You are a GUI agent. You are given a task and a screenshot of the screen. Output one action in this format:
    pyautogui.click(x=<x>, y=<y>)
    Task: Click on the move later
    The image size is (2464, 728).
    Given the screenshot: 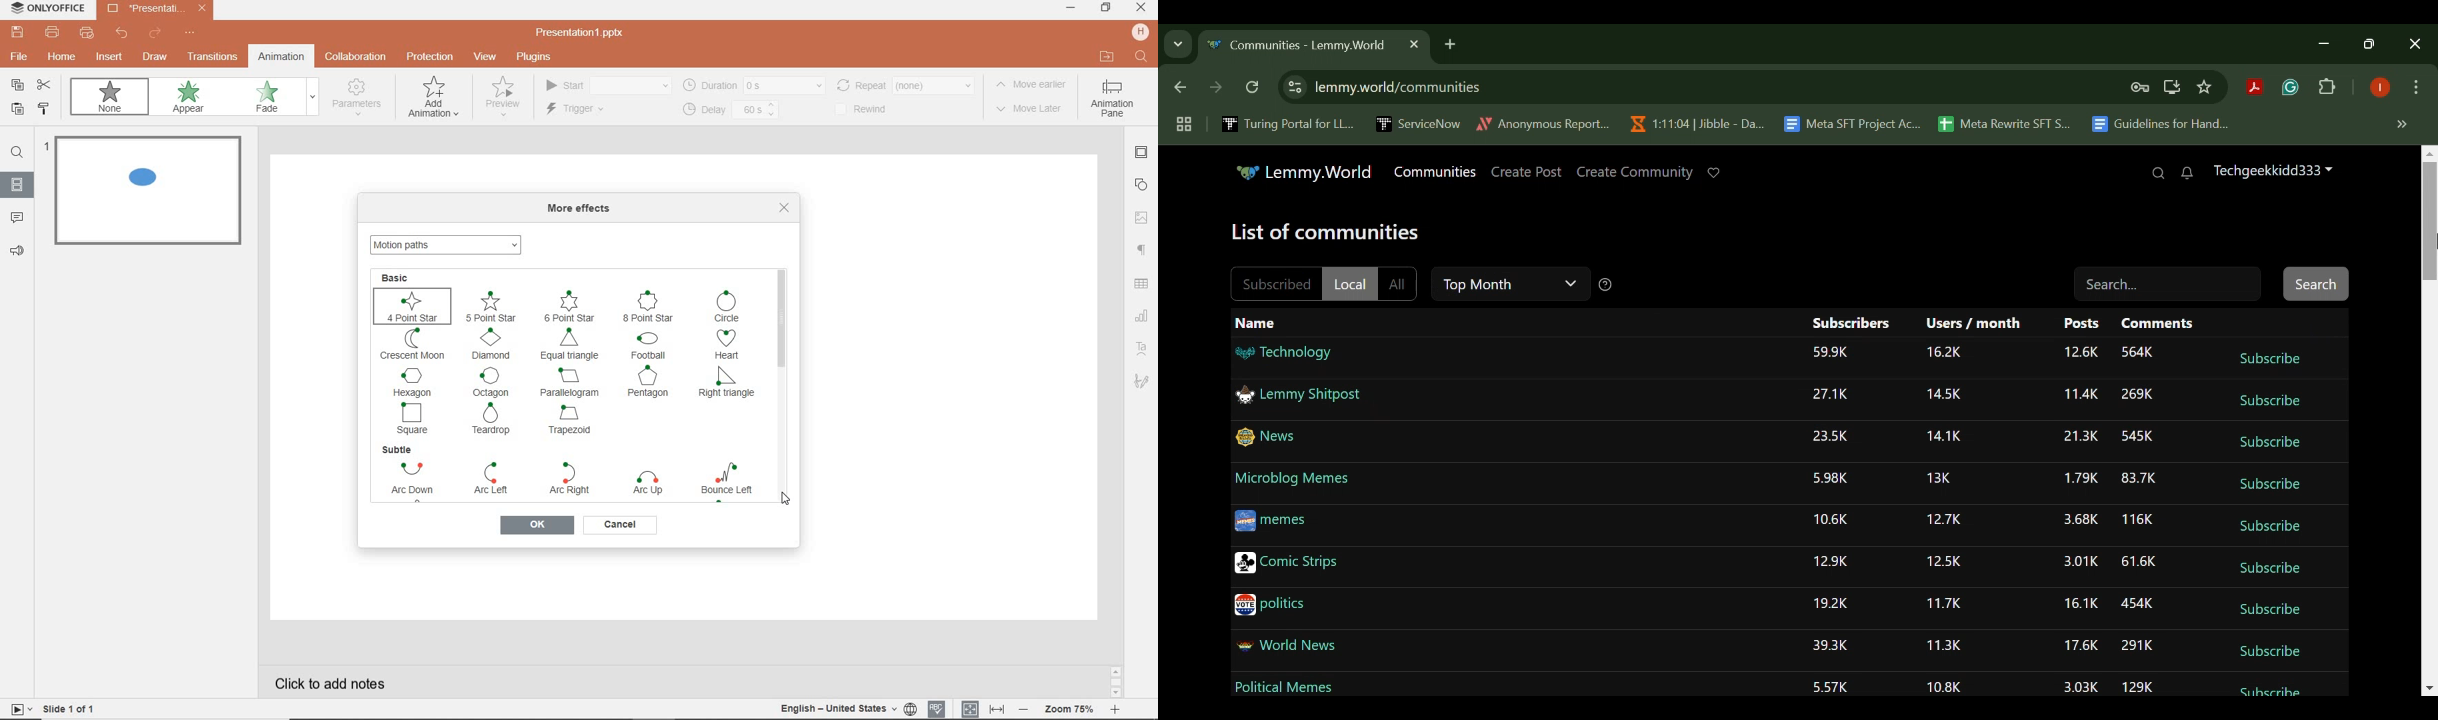 What is the action you would take?
    pyautogui.click(x=1034, y=110)
    